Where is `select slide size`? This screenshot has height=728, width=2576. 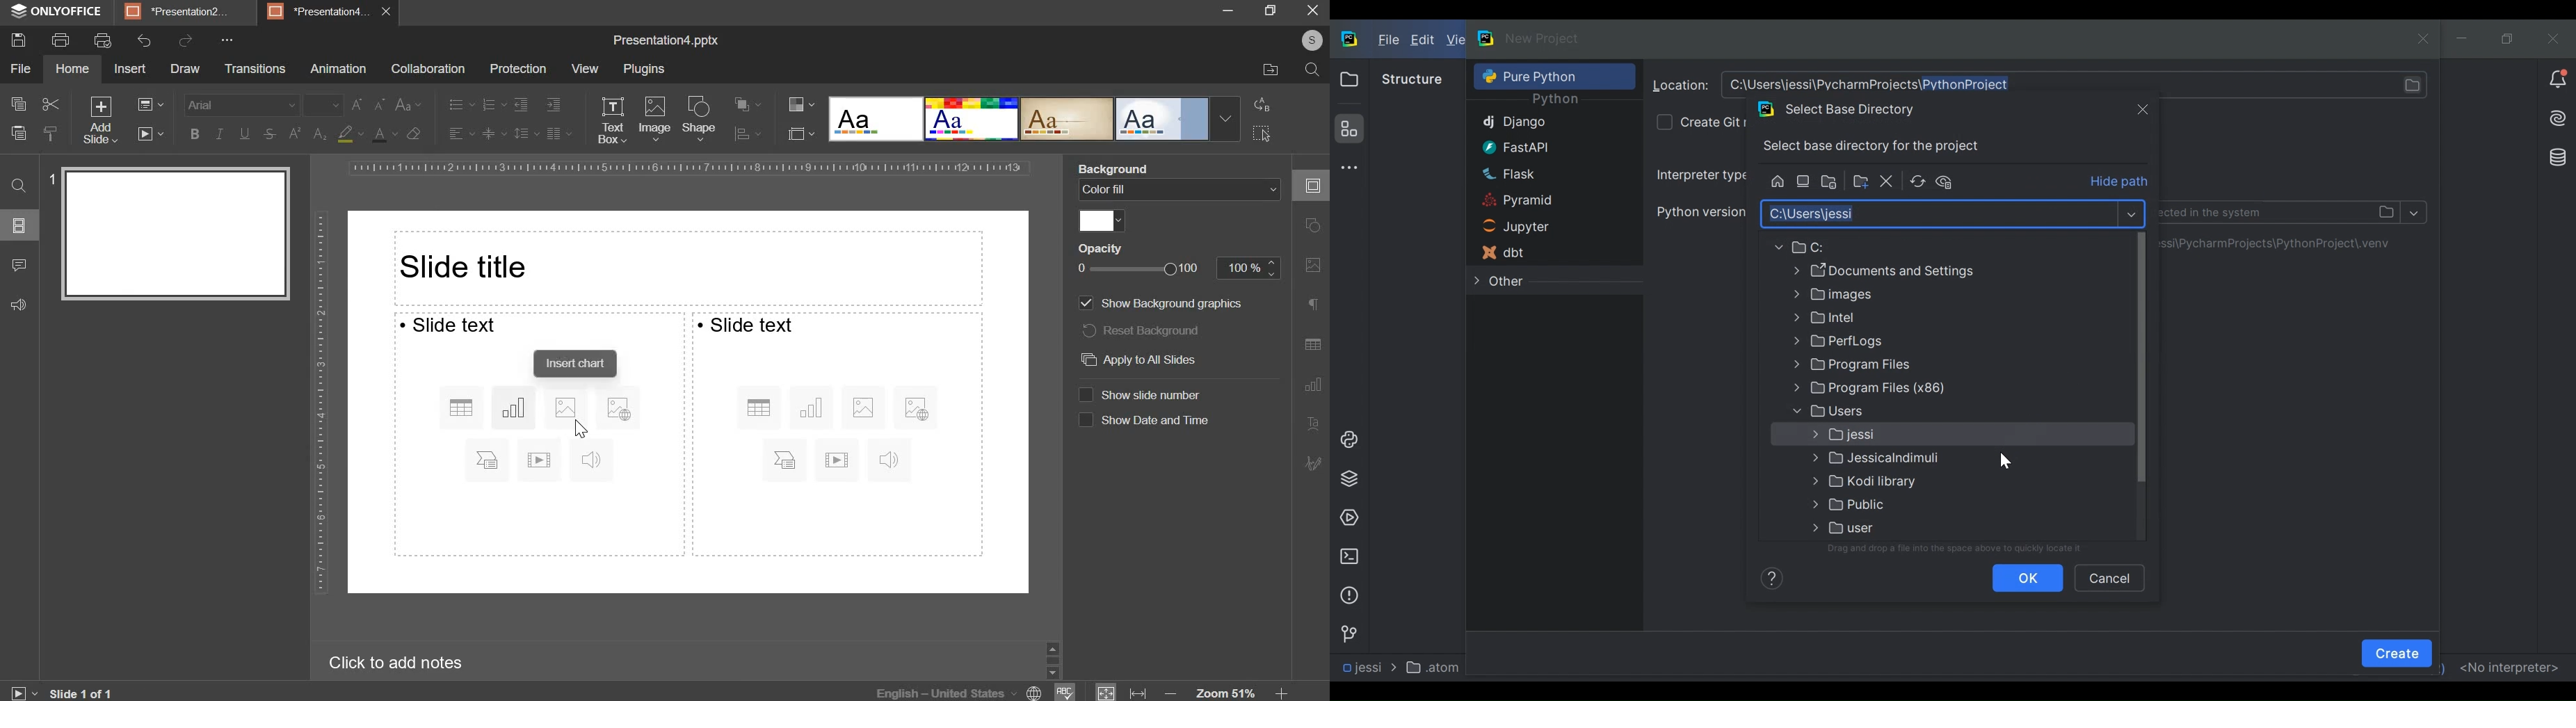
select slide size is located at coordinates (798, 133).